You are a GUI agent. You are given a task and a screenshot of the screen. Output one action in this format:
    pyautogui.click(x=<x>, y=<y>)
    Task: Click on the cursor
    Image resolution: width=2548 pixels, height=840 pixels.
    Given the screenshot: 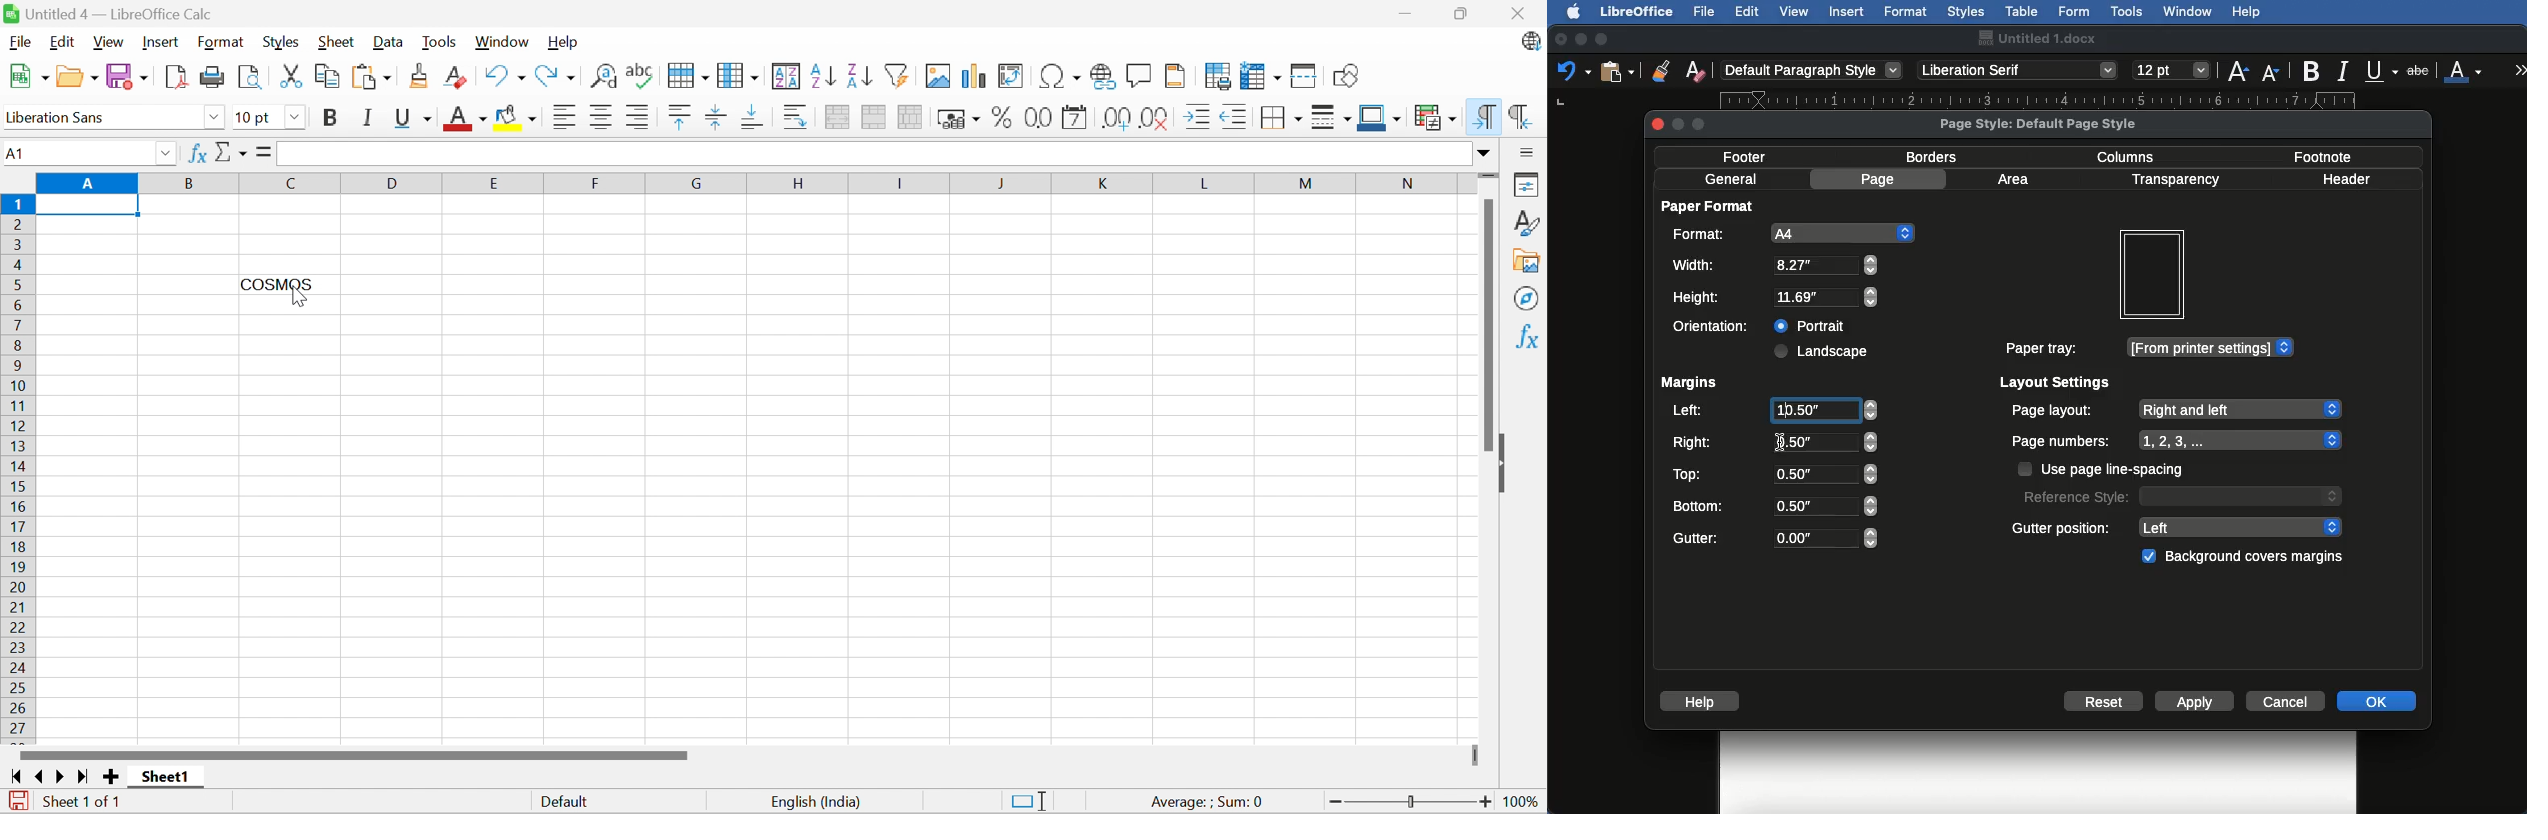 What is the action you would take?
    pyautogui.click(x=305, y=300)
    